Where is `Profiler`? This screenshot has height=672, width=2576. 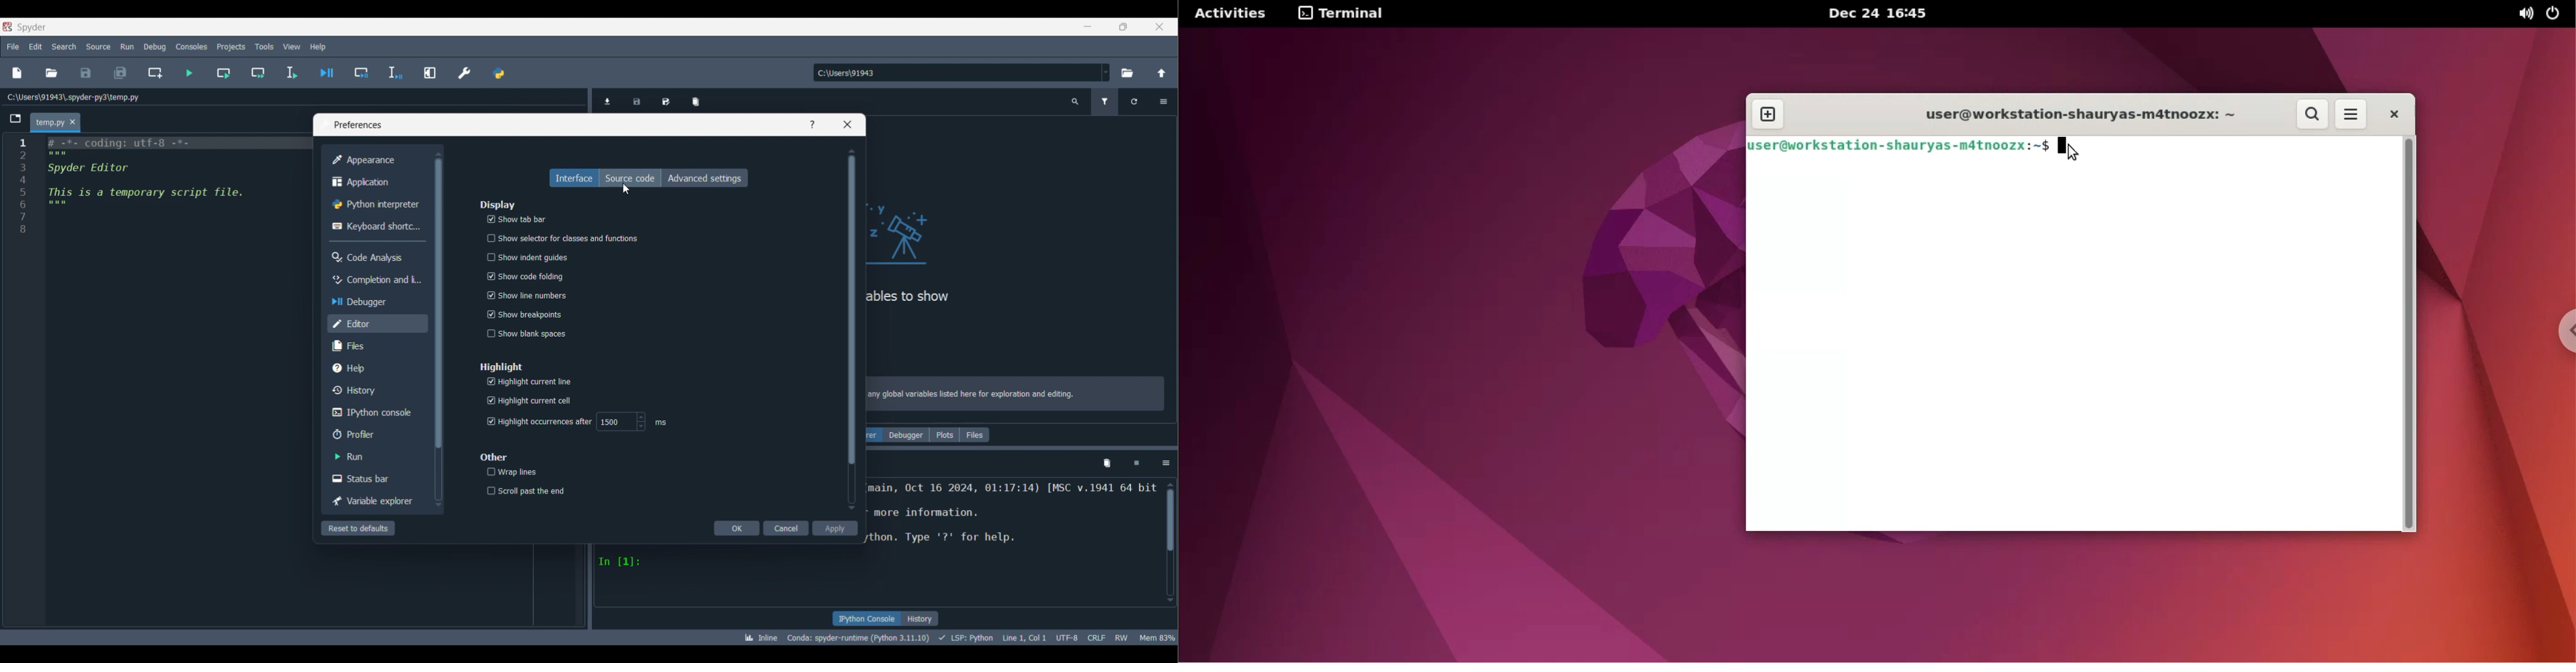
Profiler is located at coordinates (376, 434).